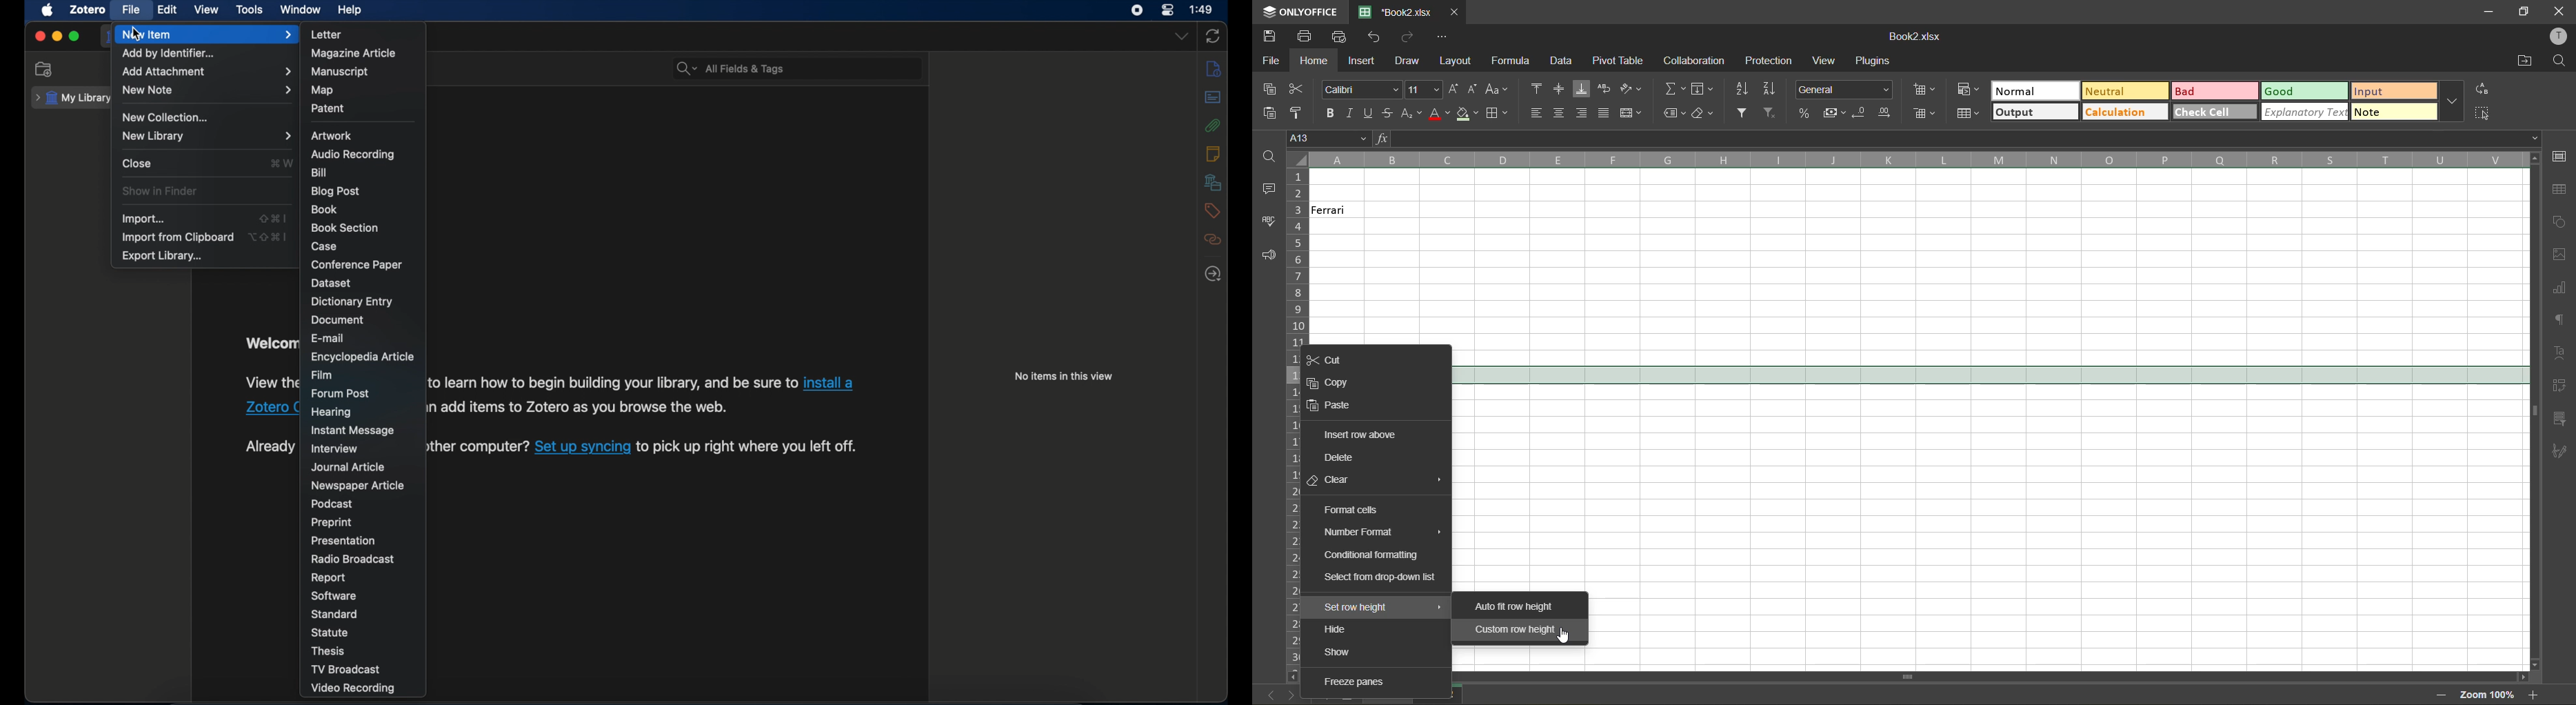 This screenshot has height=728, width=2576. What do you see at coordinates (1564, 637) in the screenshot?
I see `cursor` at bounding box center [1564, 637].